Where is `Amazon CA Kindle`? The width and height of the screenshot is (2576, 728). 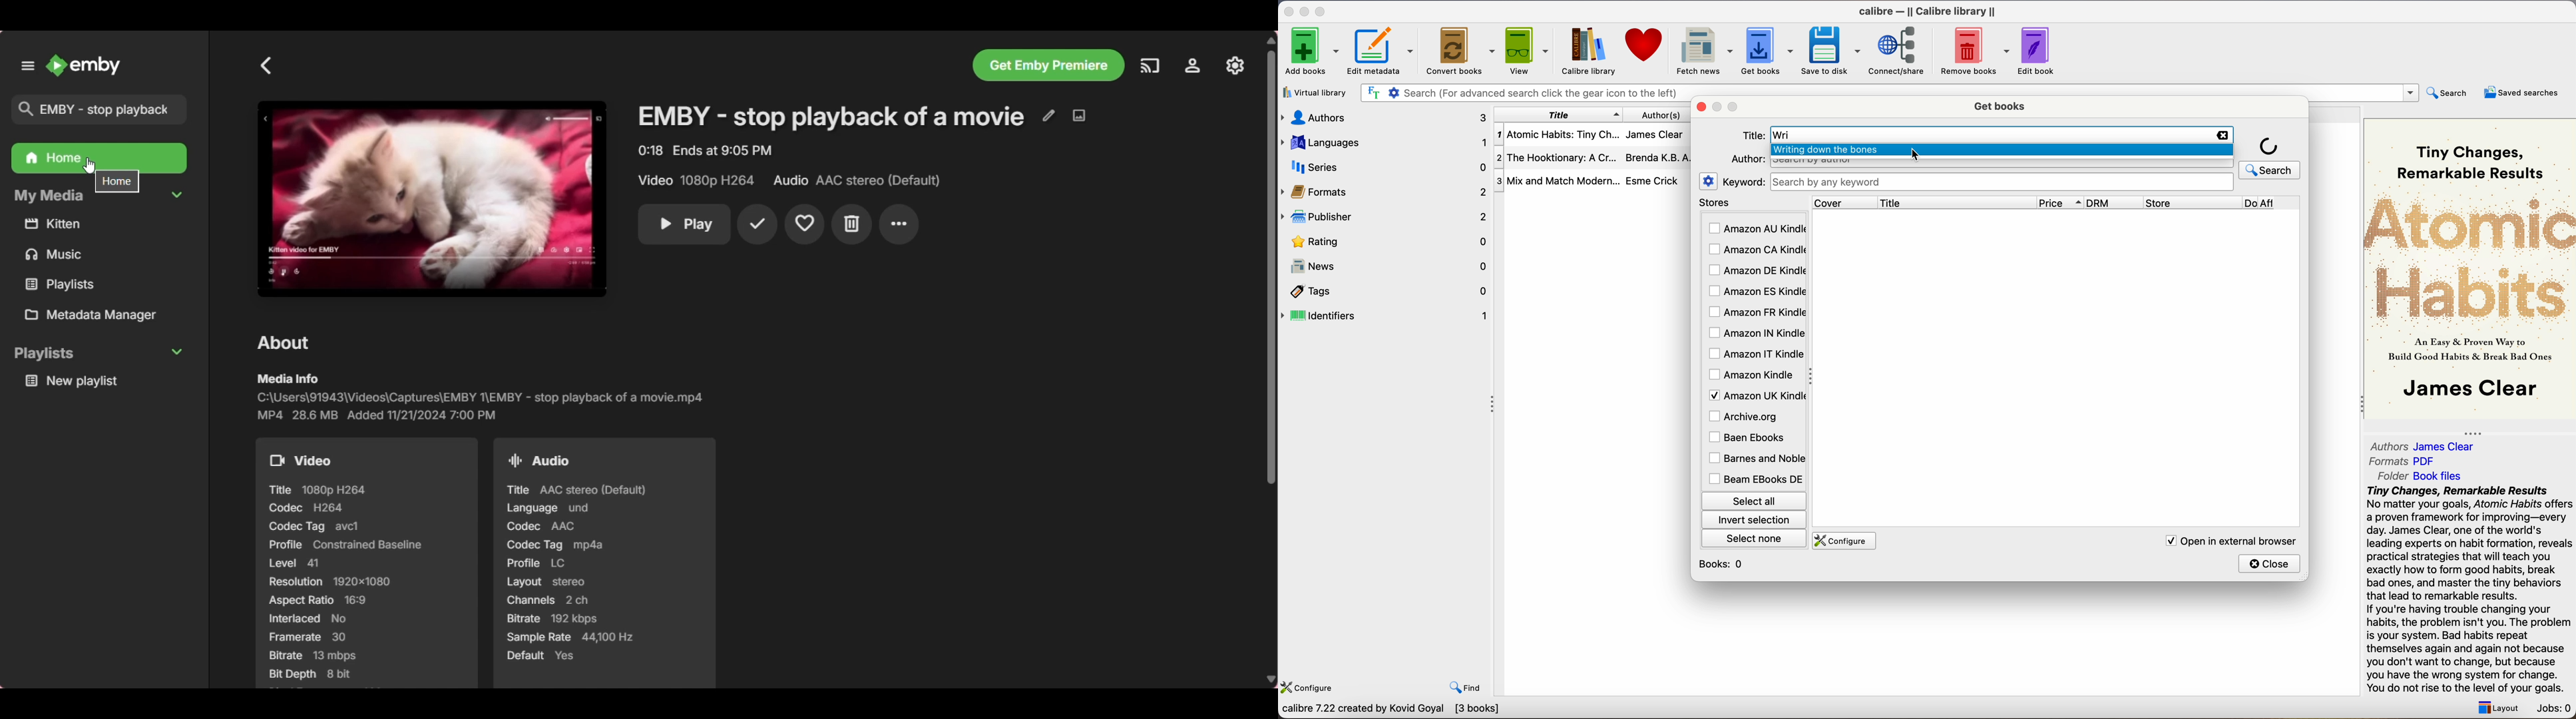 Amazon CA Kindle is located at coordinates (1756, 250).